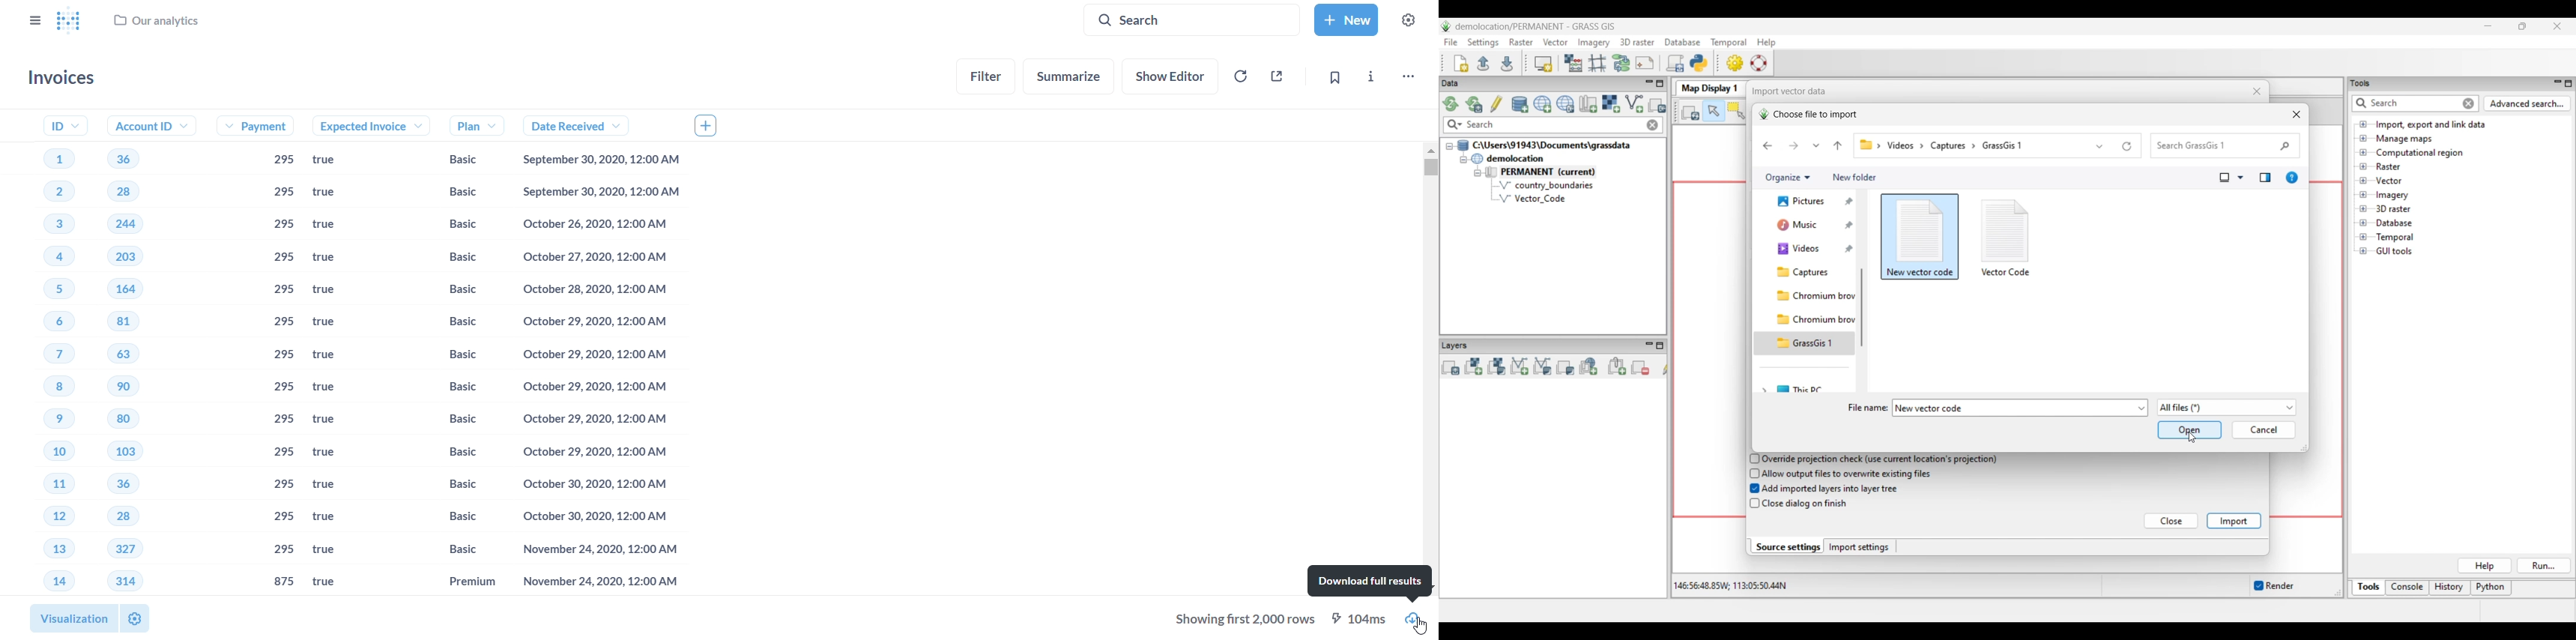 This screenshot has width=2576, height=644. What do you see at coordinates (603, 225) in the screenshot?
I see `October 26,2020, 12:00 AM` at bounding box center [603, 225].